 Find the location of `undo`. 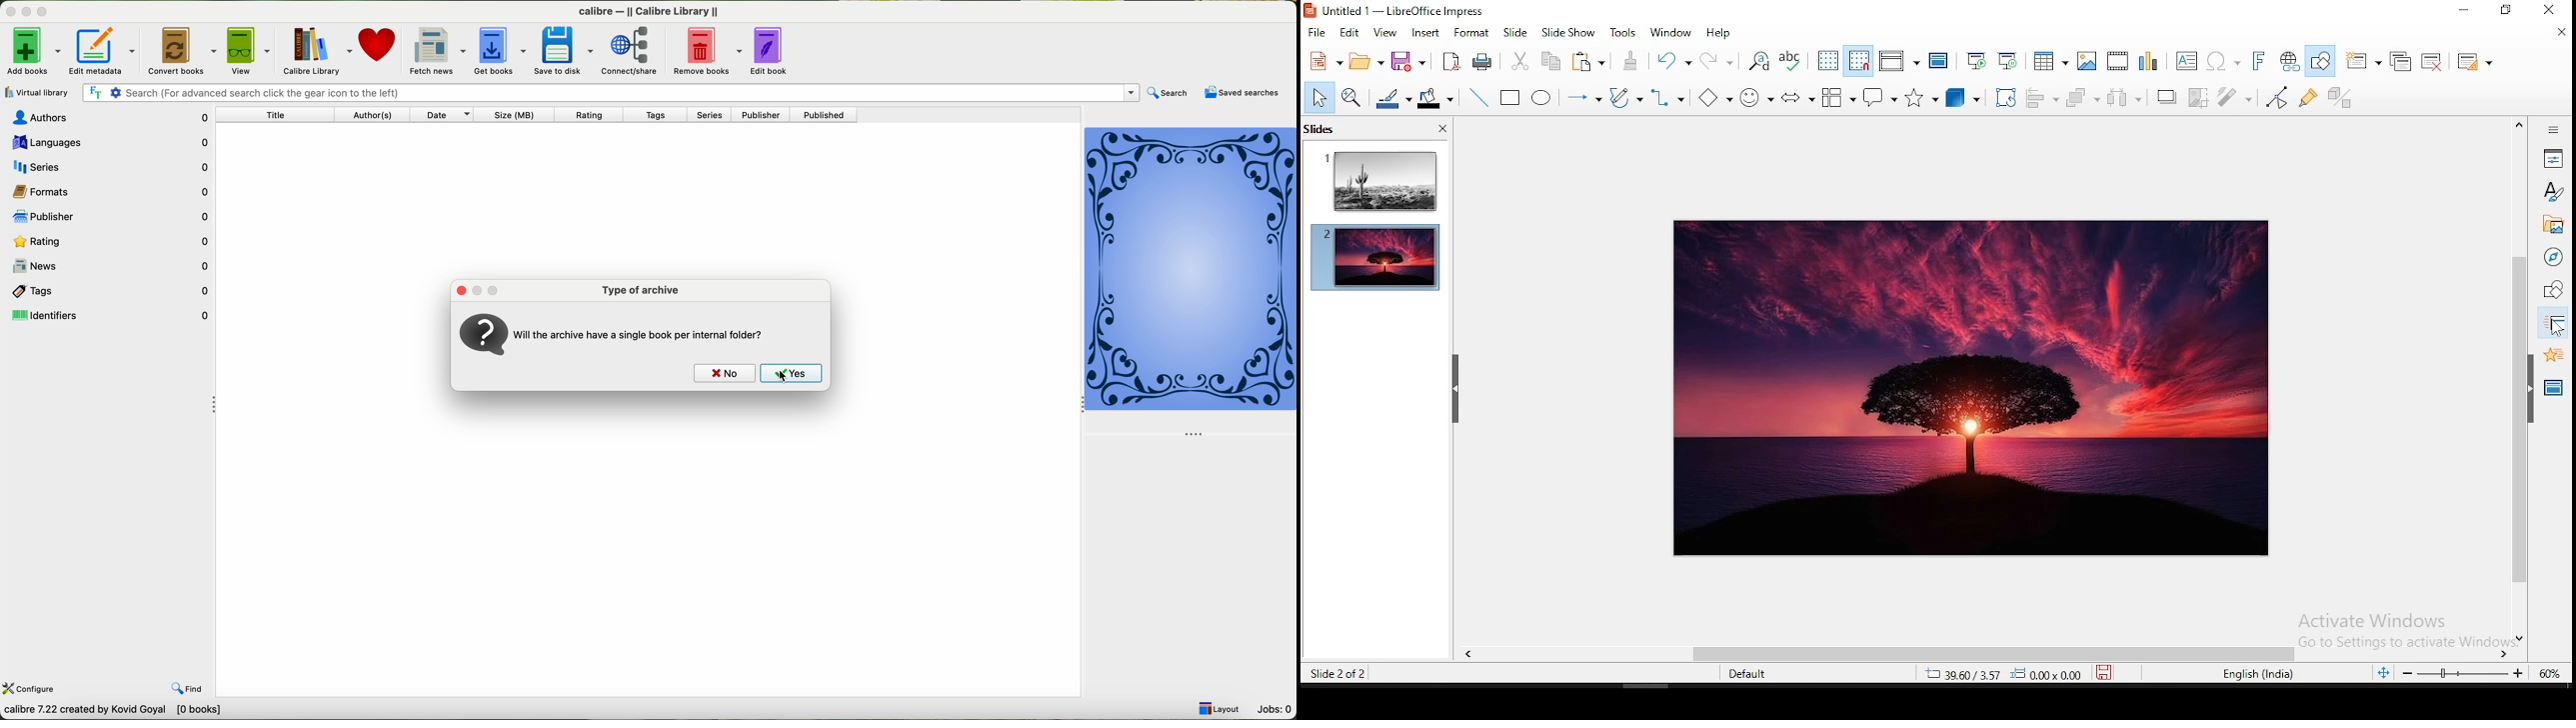

undo is located at coordinates (1675, 63).